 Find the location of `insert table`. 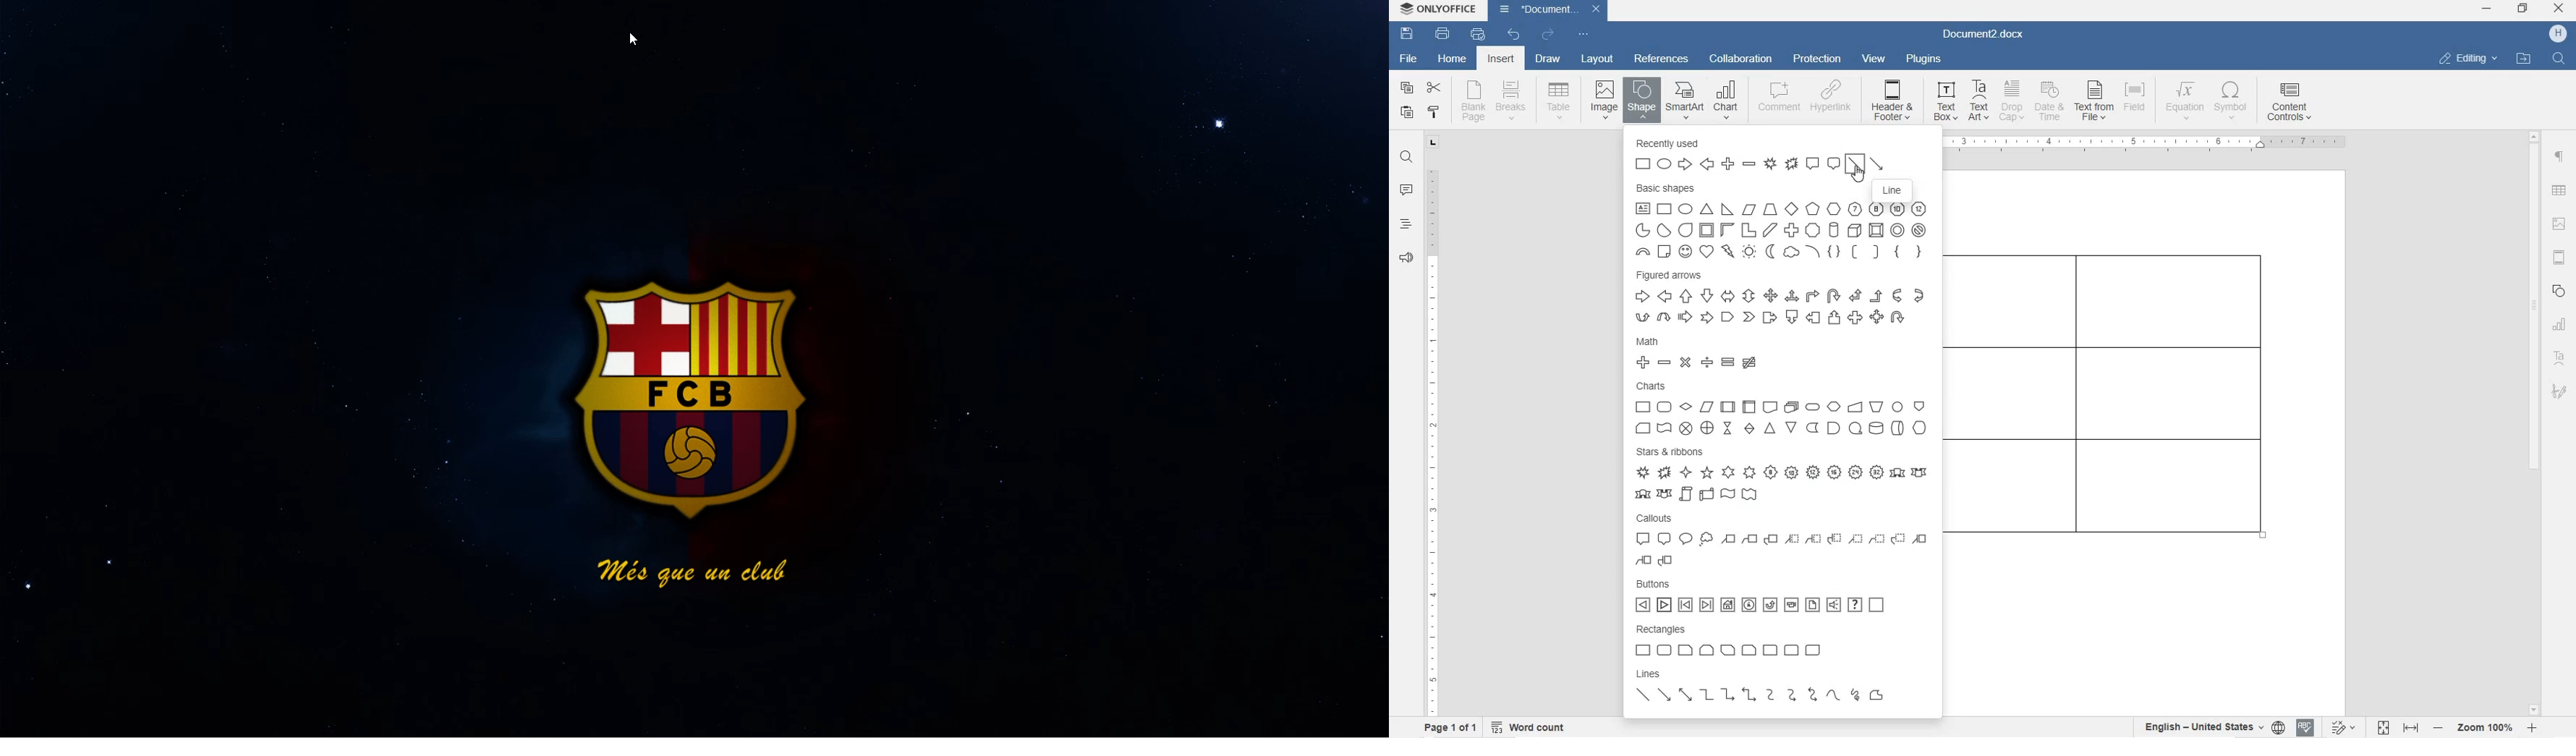

insert table is located at coordinates (1556, 100).